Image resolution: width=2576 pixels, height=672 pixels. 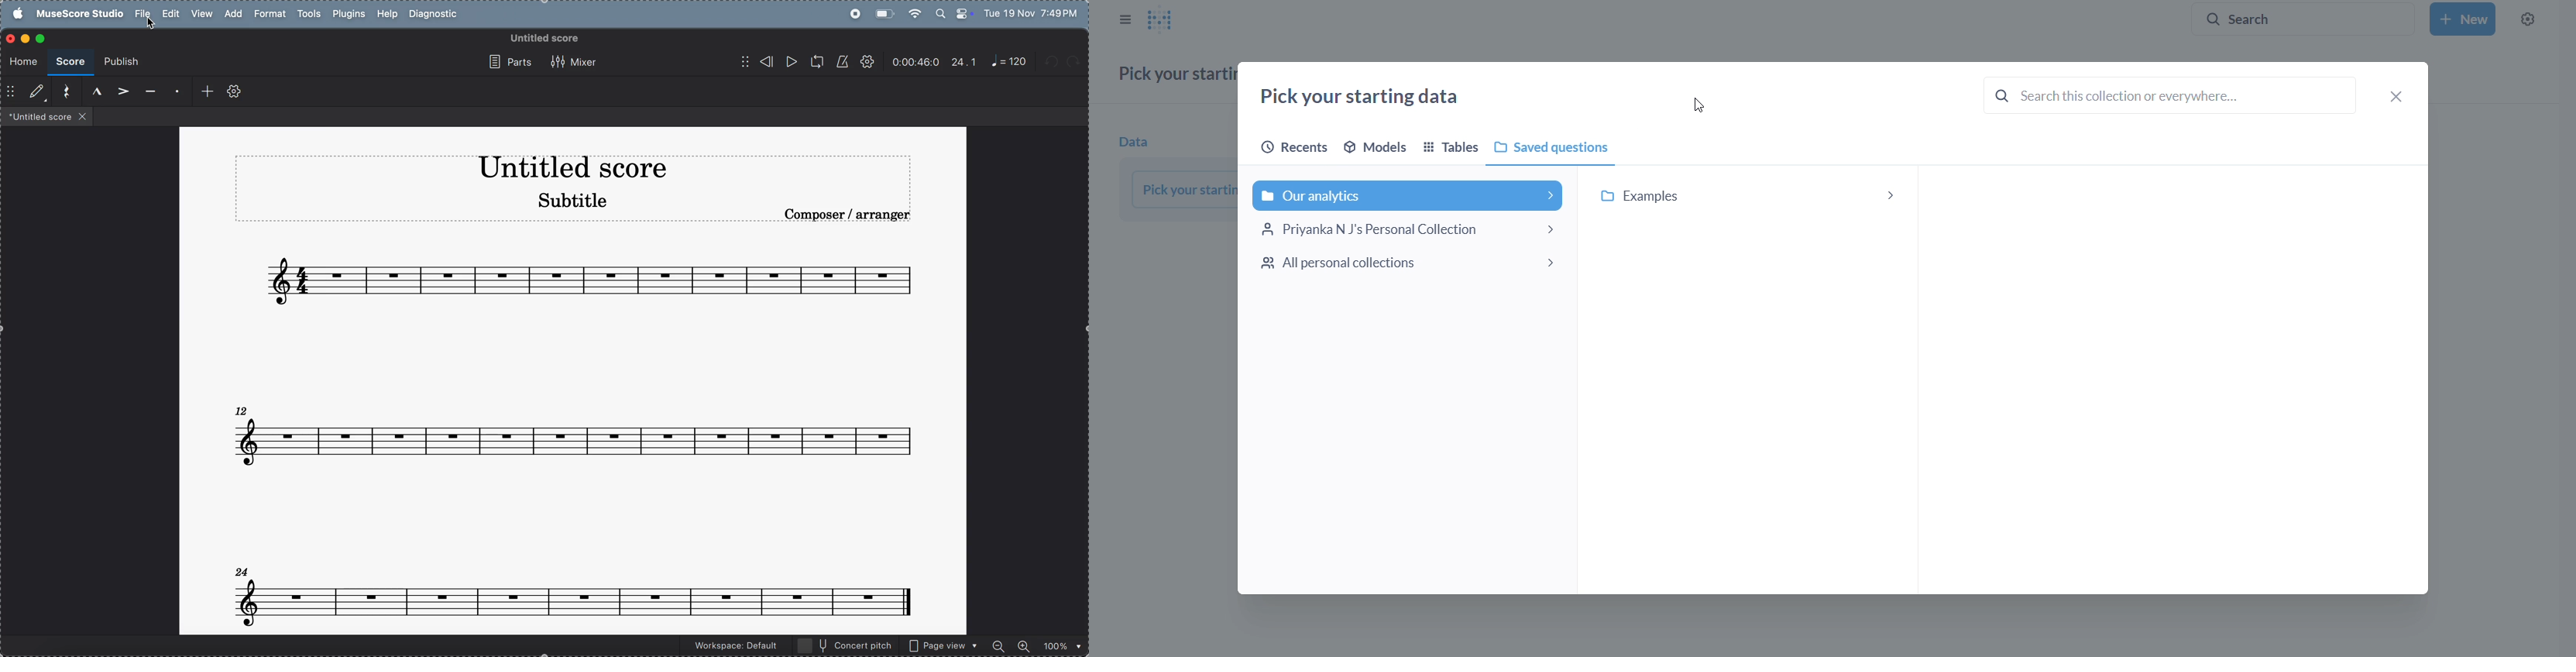 I want to click on settings, so click(x=867, y=62).